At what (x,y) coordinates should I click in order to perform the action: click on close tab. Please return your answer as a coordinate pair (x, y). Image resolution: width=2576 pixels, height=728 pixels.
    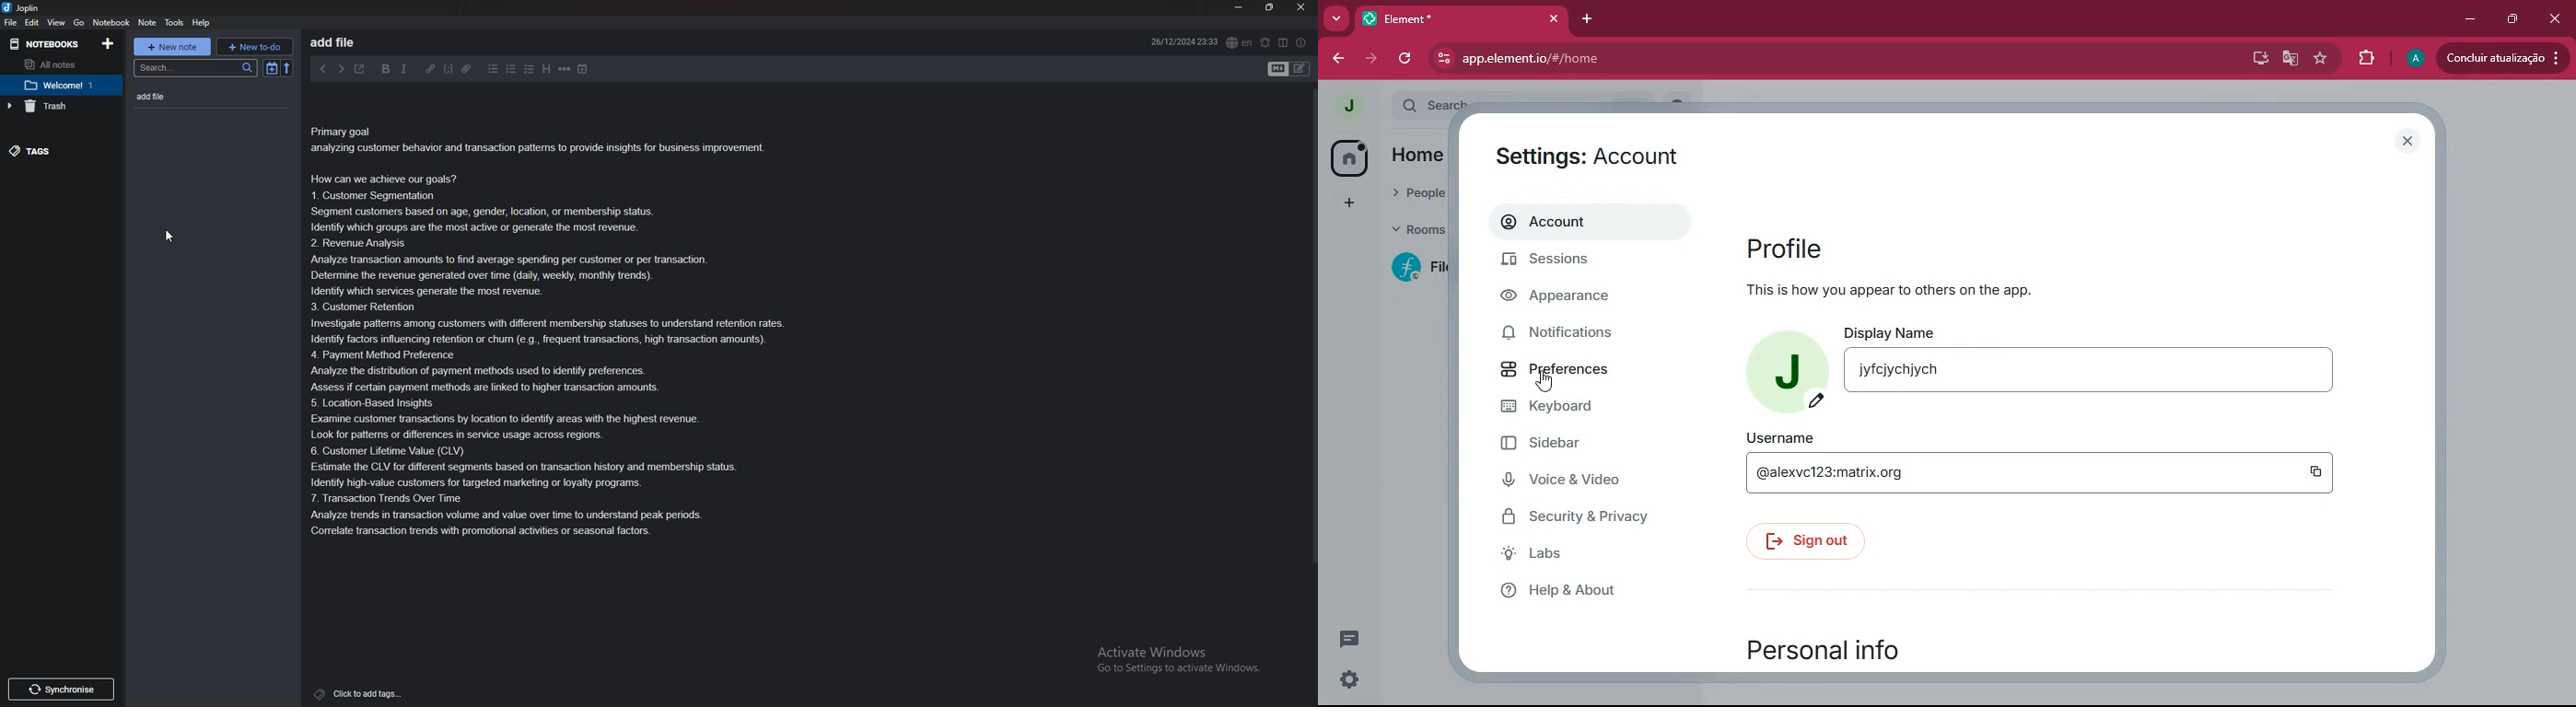
    Looking at the image, I should click on (1557, 17).